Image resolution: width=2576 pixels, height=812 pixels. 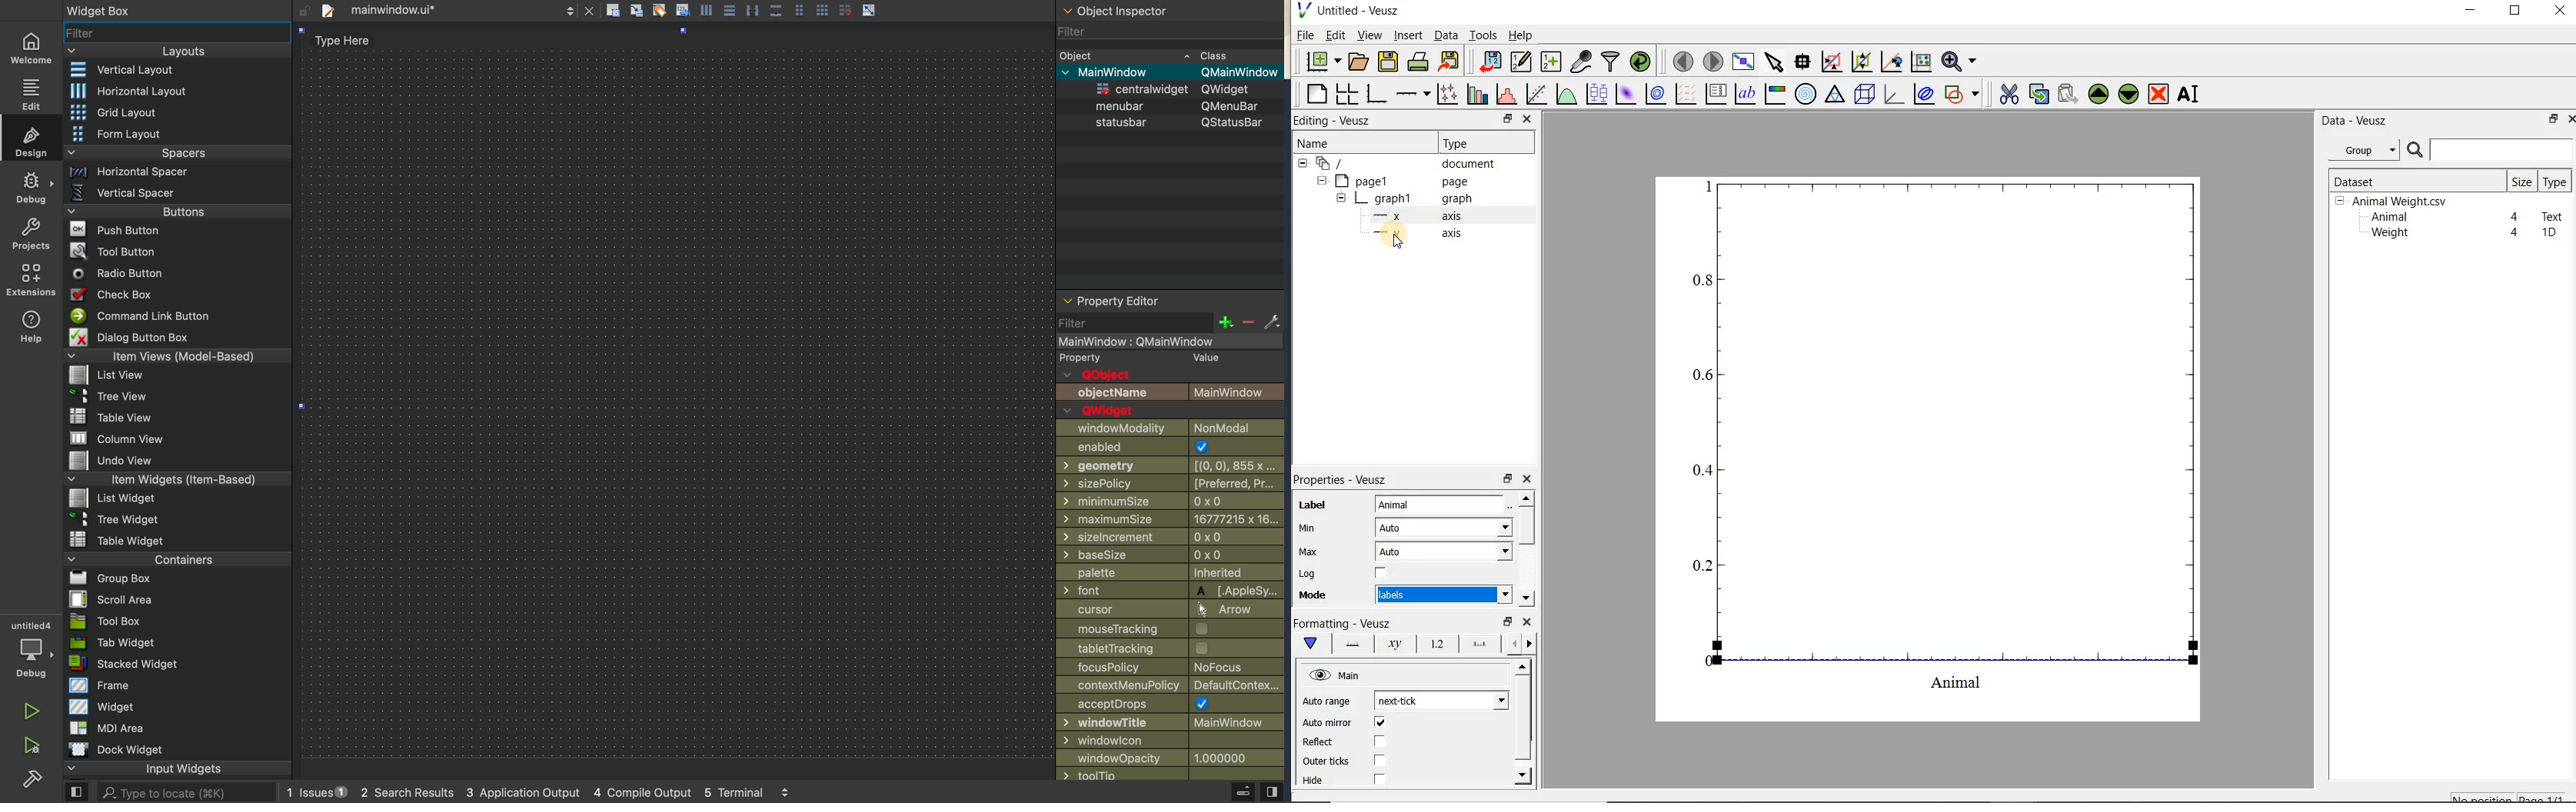 What do you see at coordinates (1413, 216) in the screenshot?
I see `axis` at bounding box center [1413, 216].